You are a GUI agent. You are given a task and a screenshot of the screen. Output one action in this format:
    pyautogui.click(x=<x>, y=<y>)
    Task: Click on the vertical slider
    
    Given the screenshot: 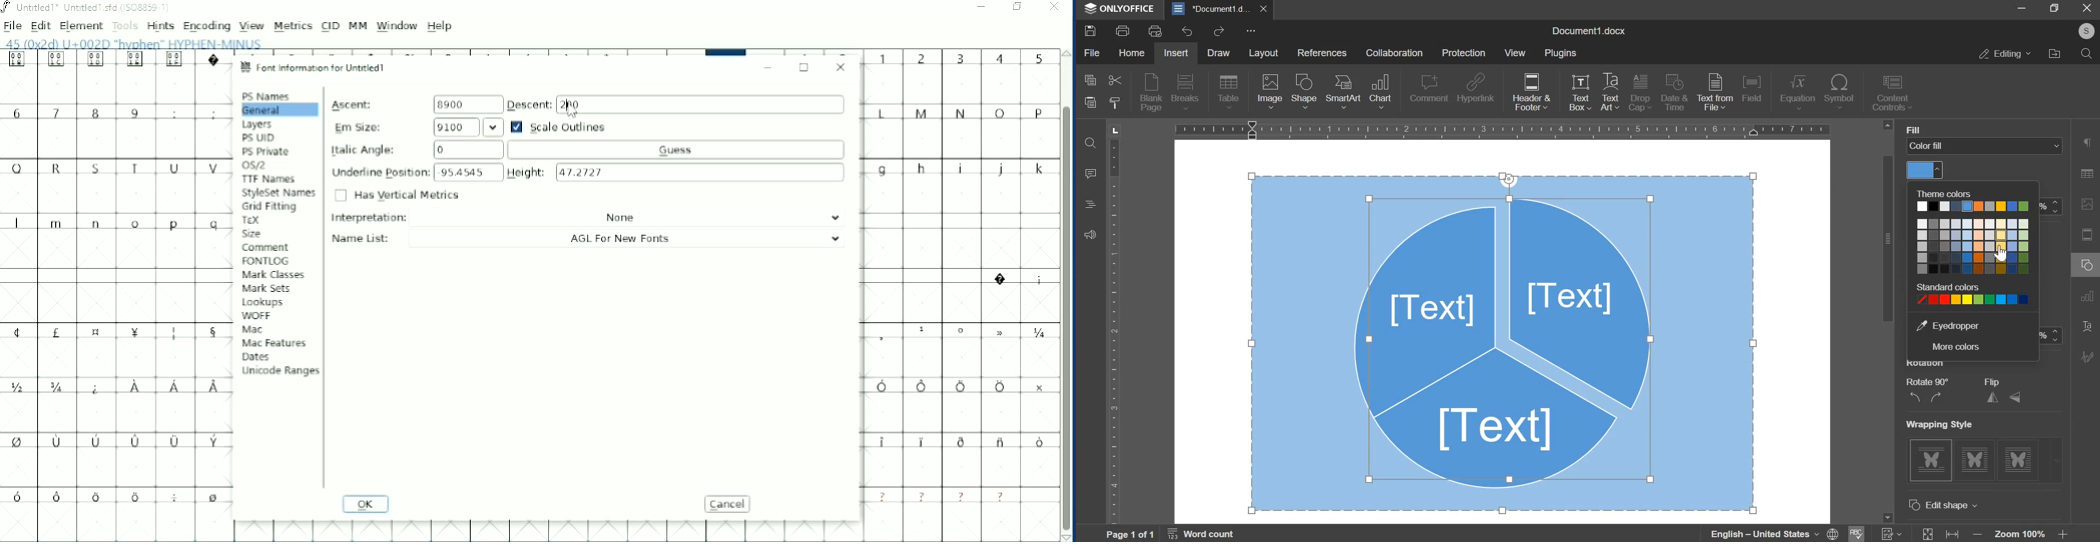 What is the action you would take?
    pyautogui.click(x=1888, y=323)
    